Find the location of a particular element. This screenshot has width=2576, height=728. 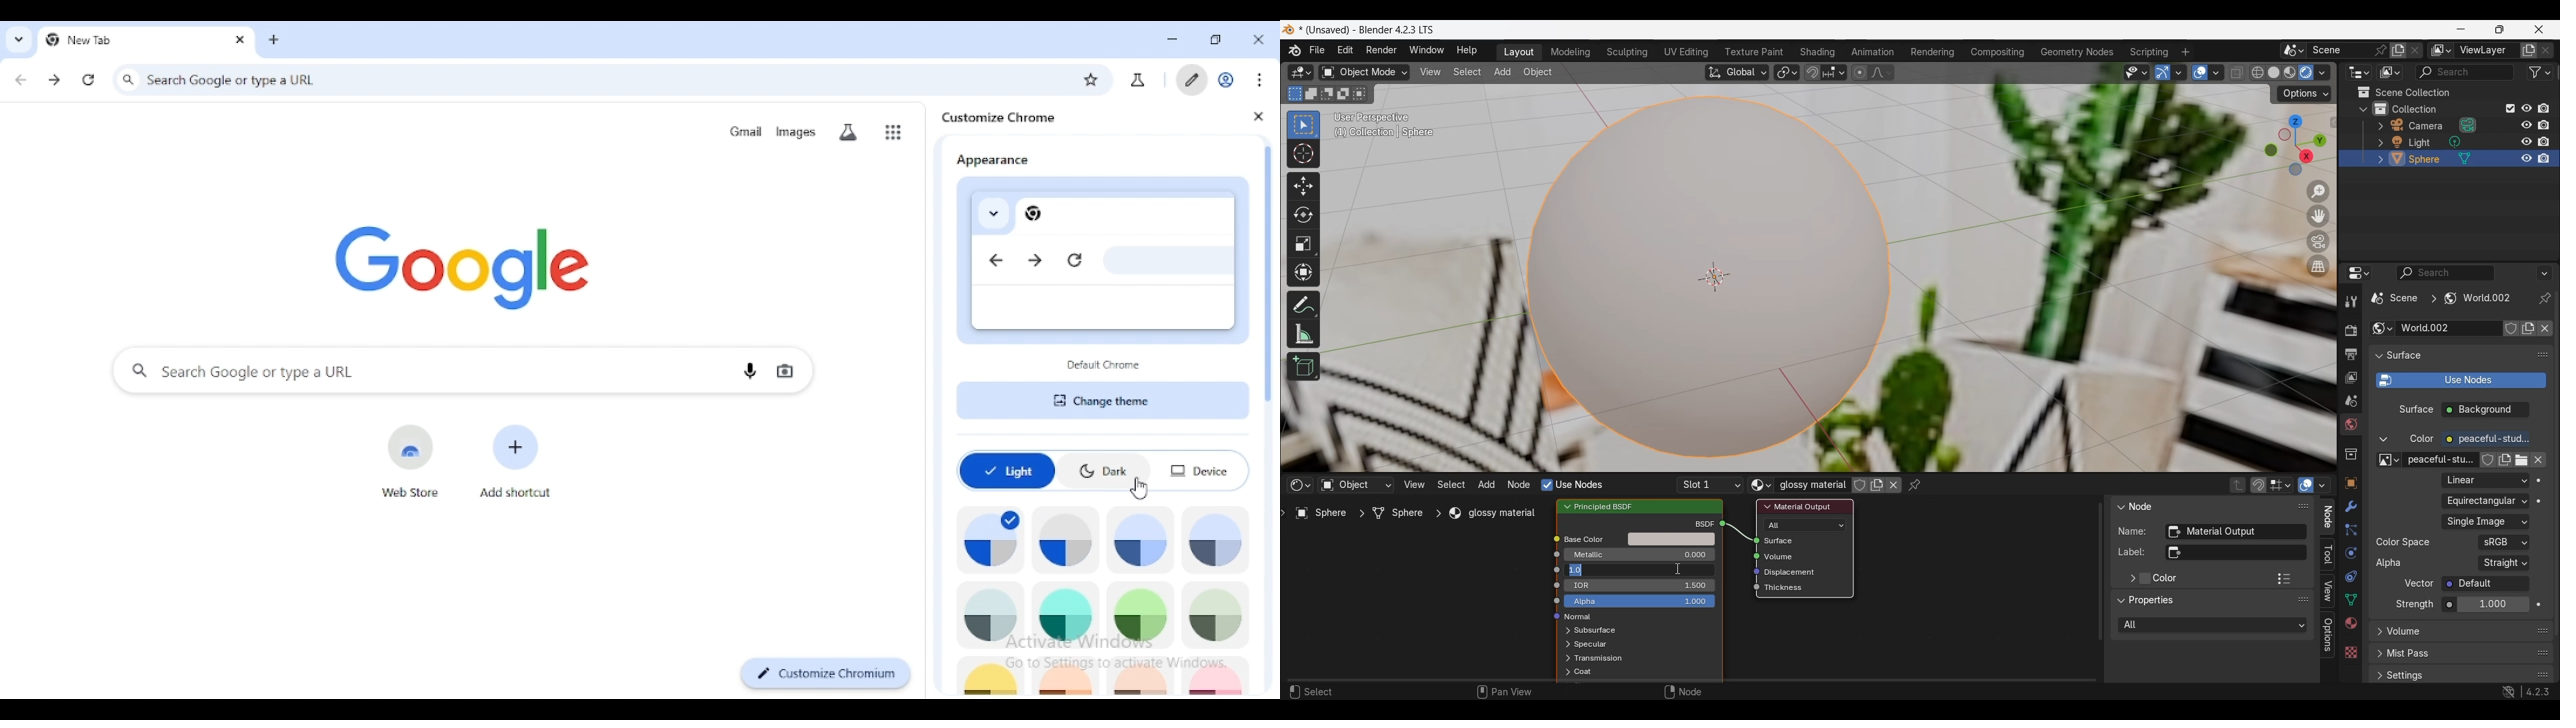

Centre of the object is located at coordinates (1714, 277).